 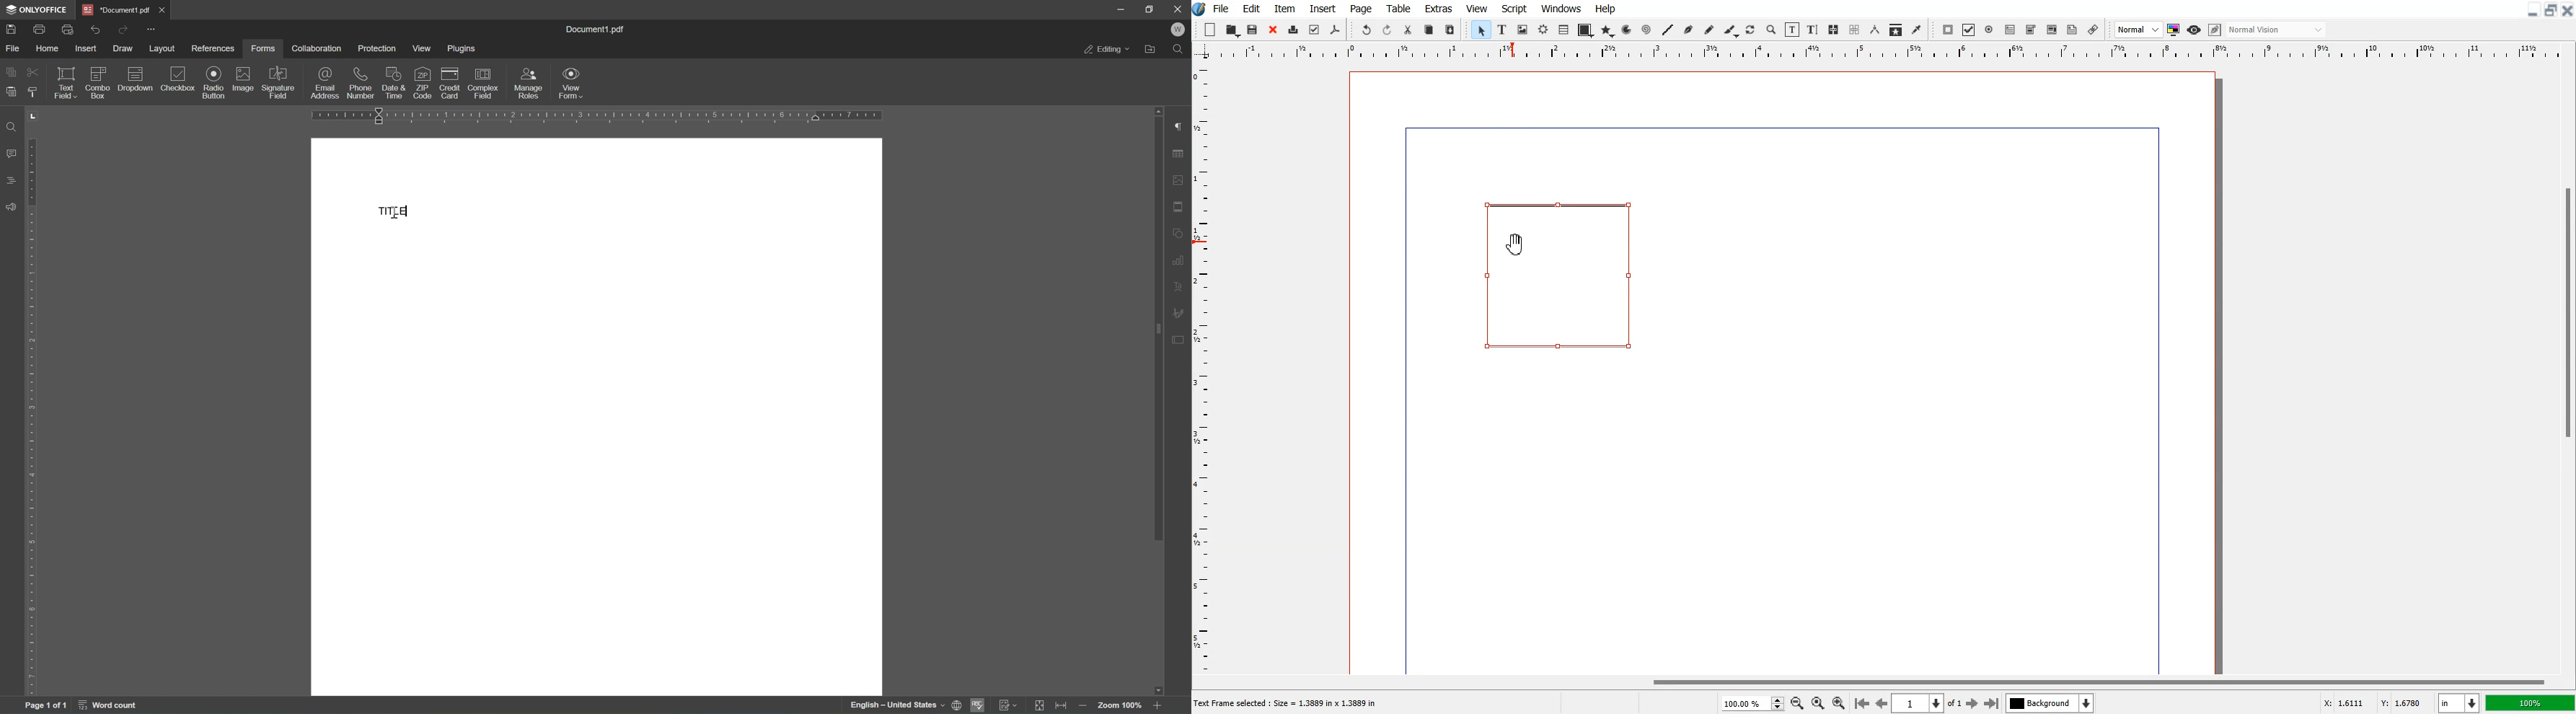 What do you see at coordinates (1294, 31) in the screenshot?
I see `Print` at bounding box center [1294, 31].